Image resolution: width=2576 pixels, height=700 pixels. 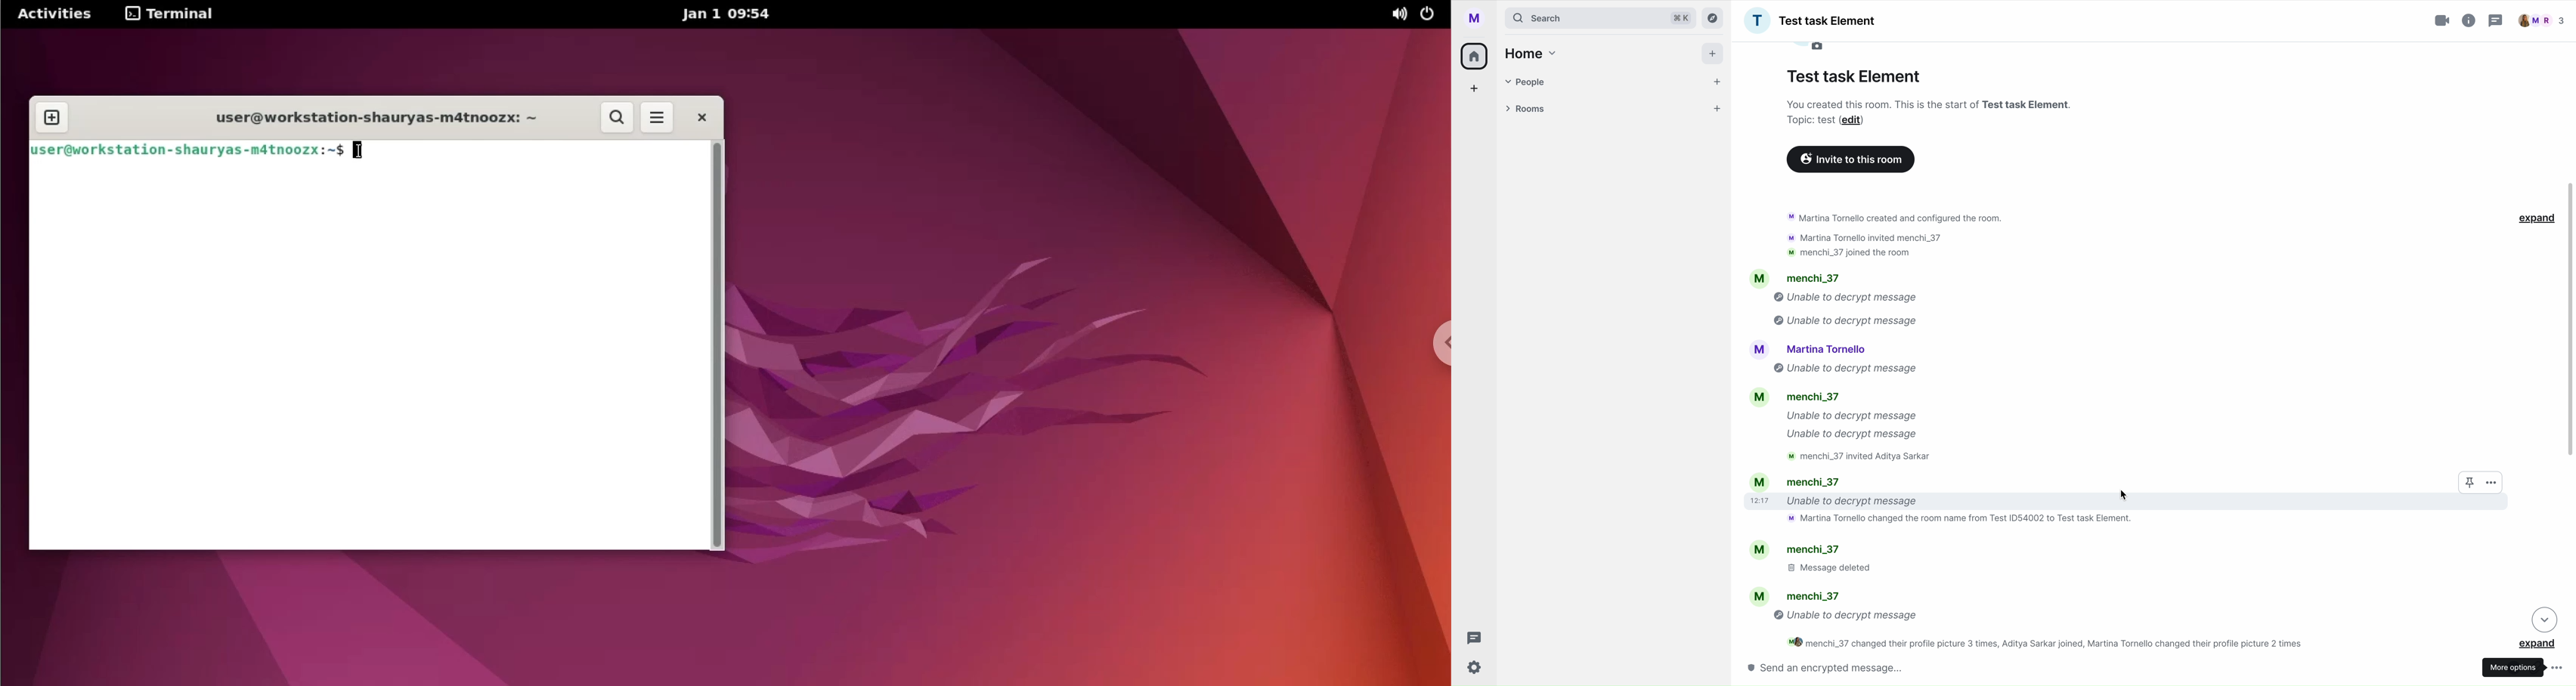 I want to click on expand, so click(x=2540, y=644).